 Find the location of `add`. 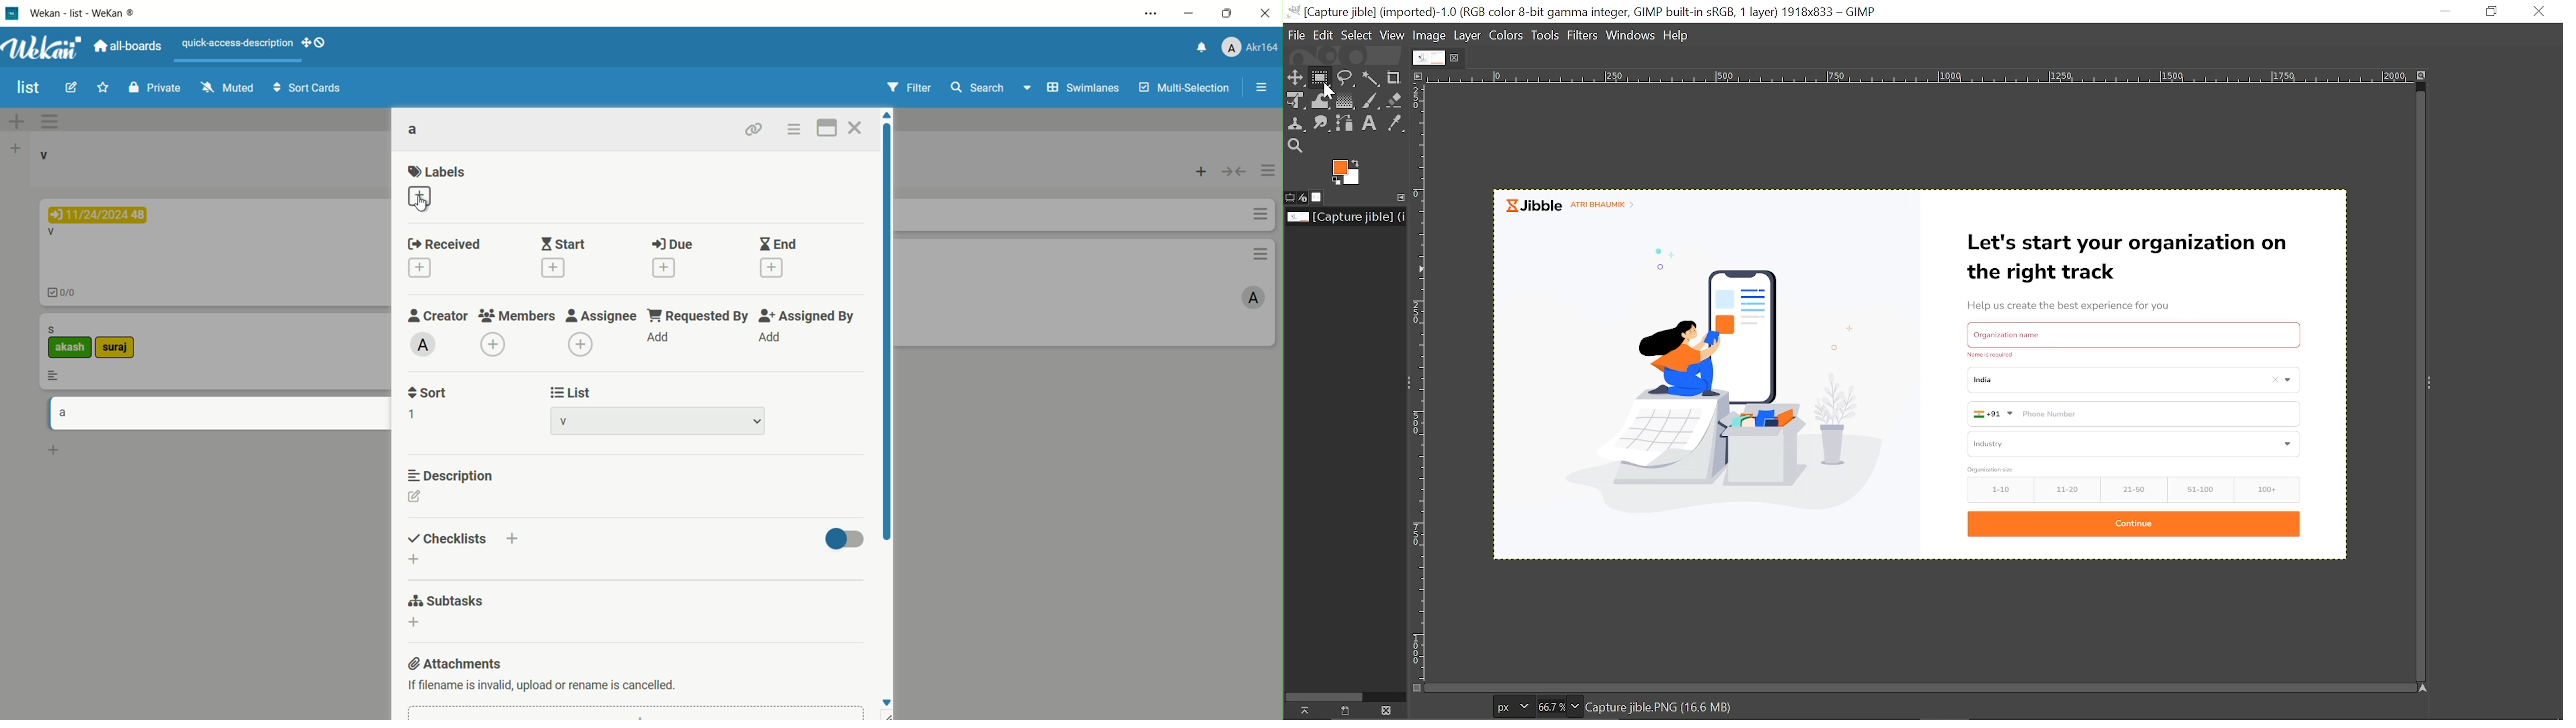

add is located at coordinates (769, 337).